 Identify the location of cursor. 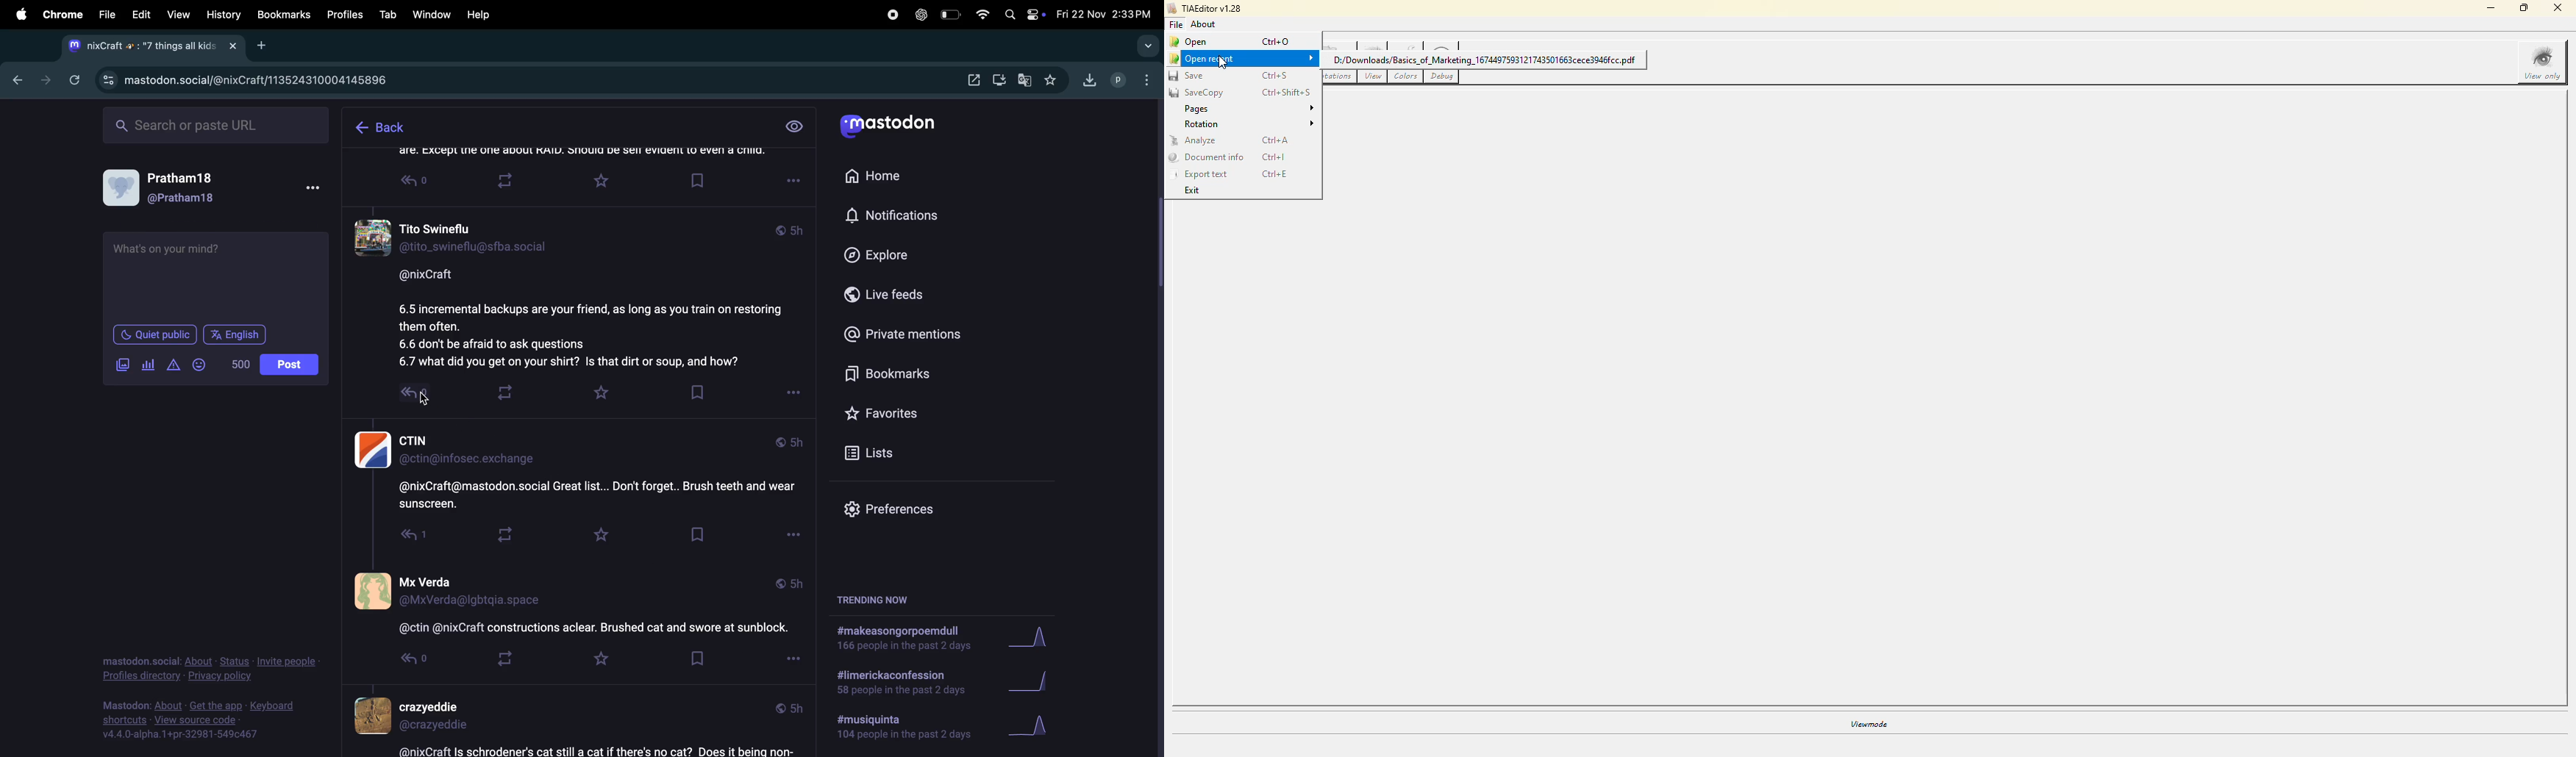
(428, 399).